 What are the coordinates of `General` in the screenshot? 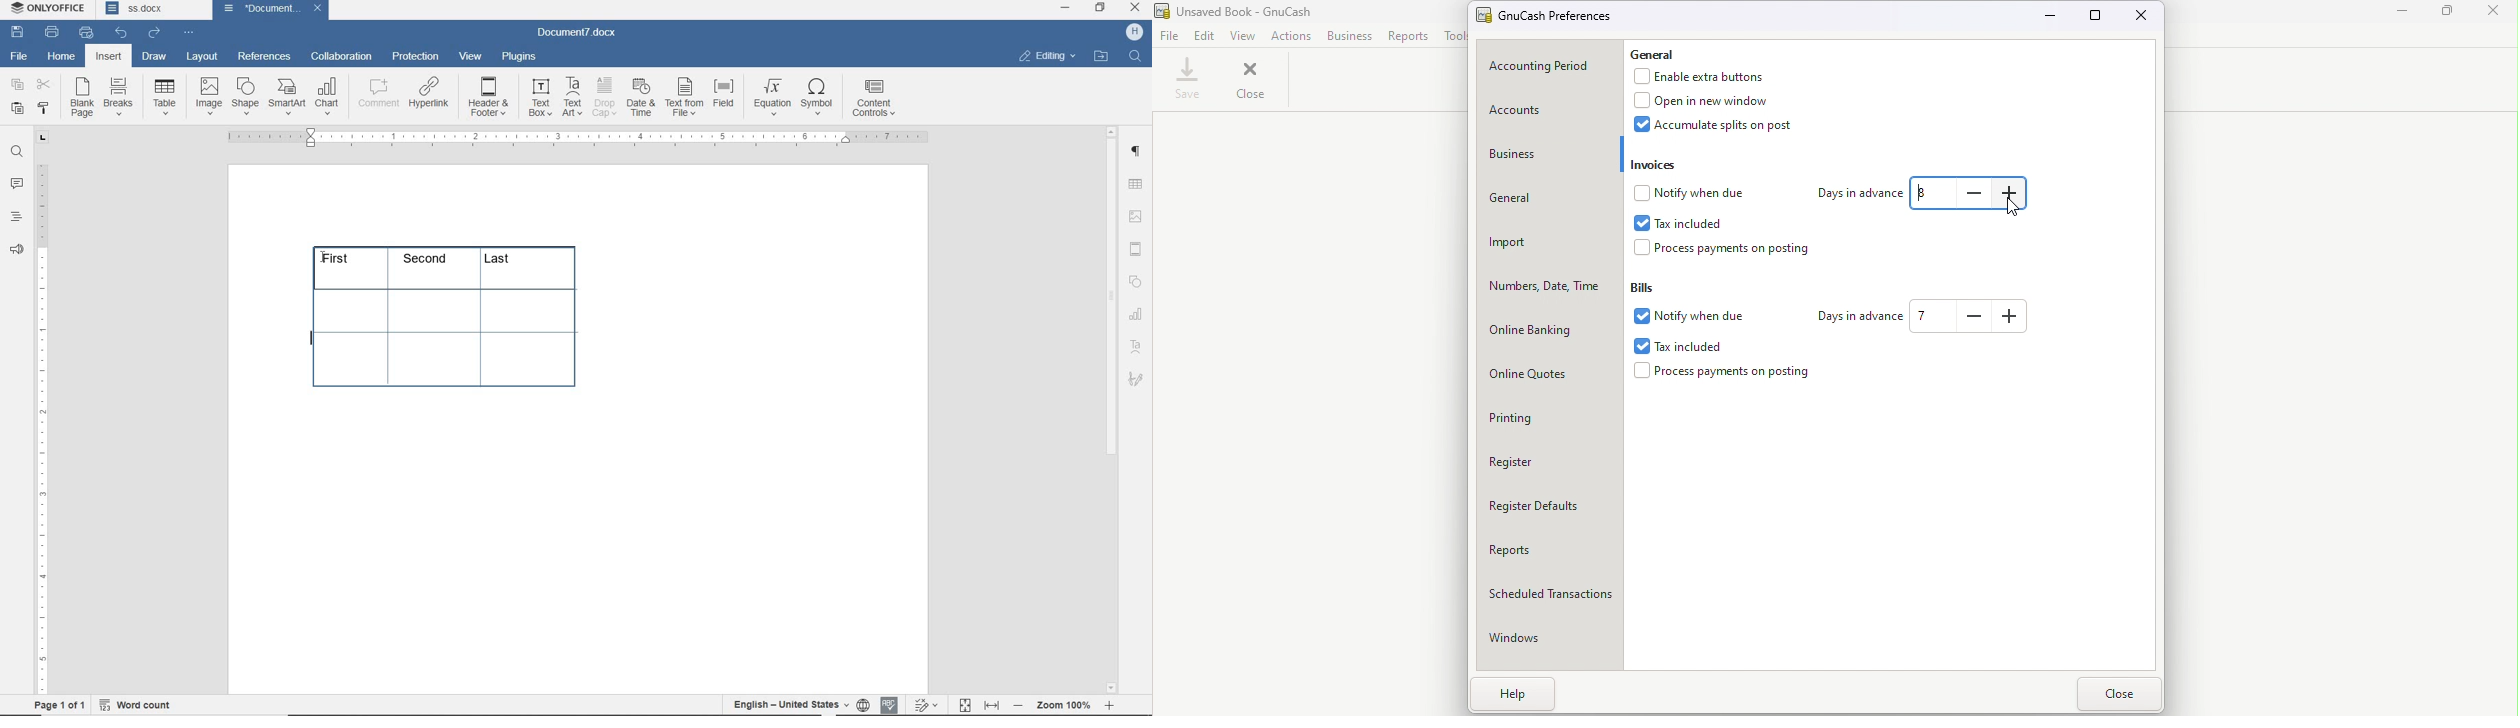 It's located at (1548, 200).